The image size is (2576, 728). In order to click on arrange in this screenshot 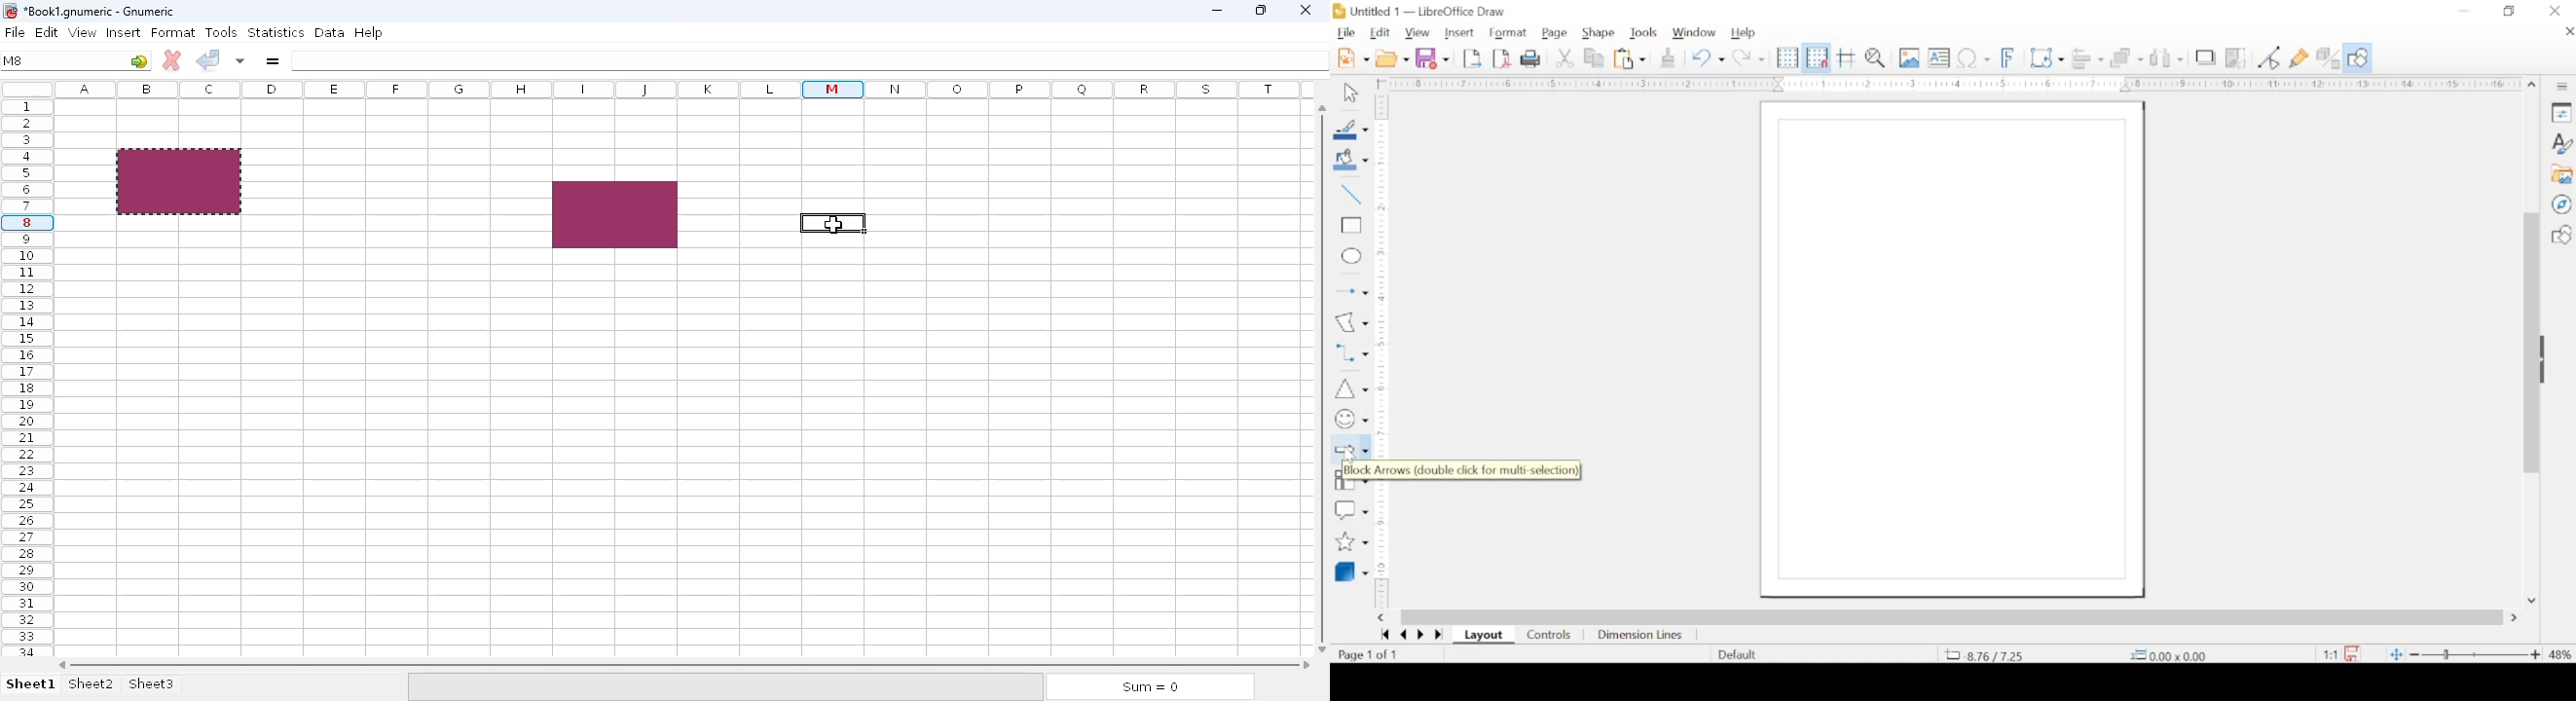, I will do `click(2128, 56)`.